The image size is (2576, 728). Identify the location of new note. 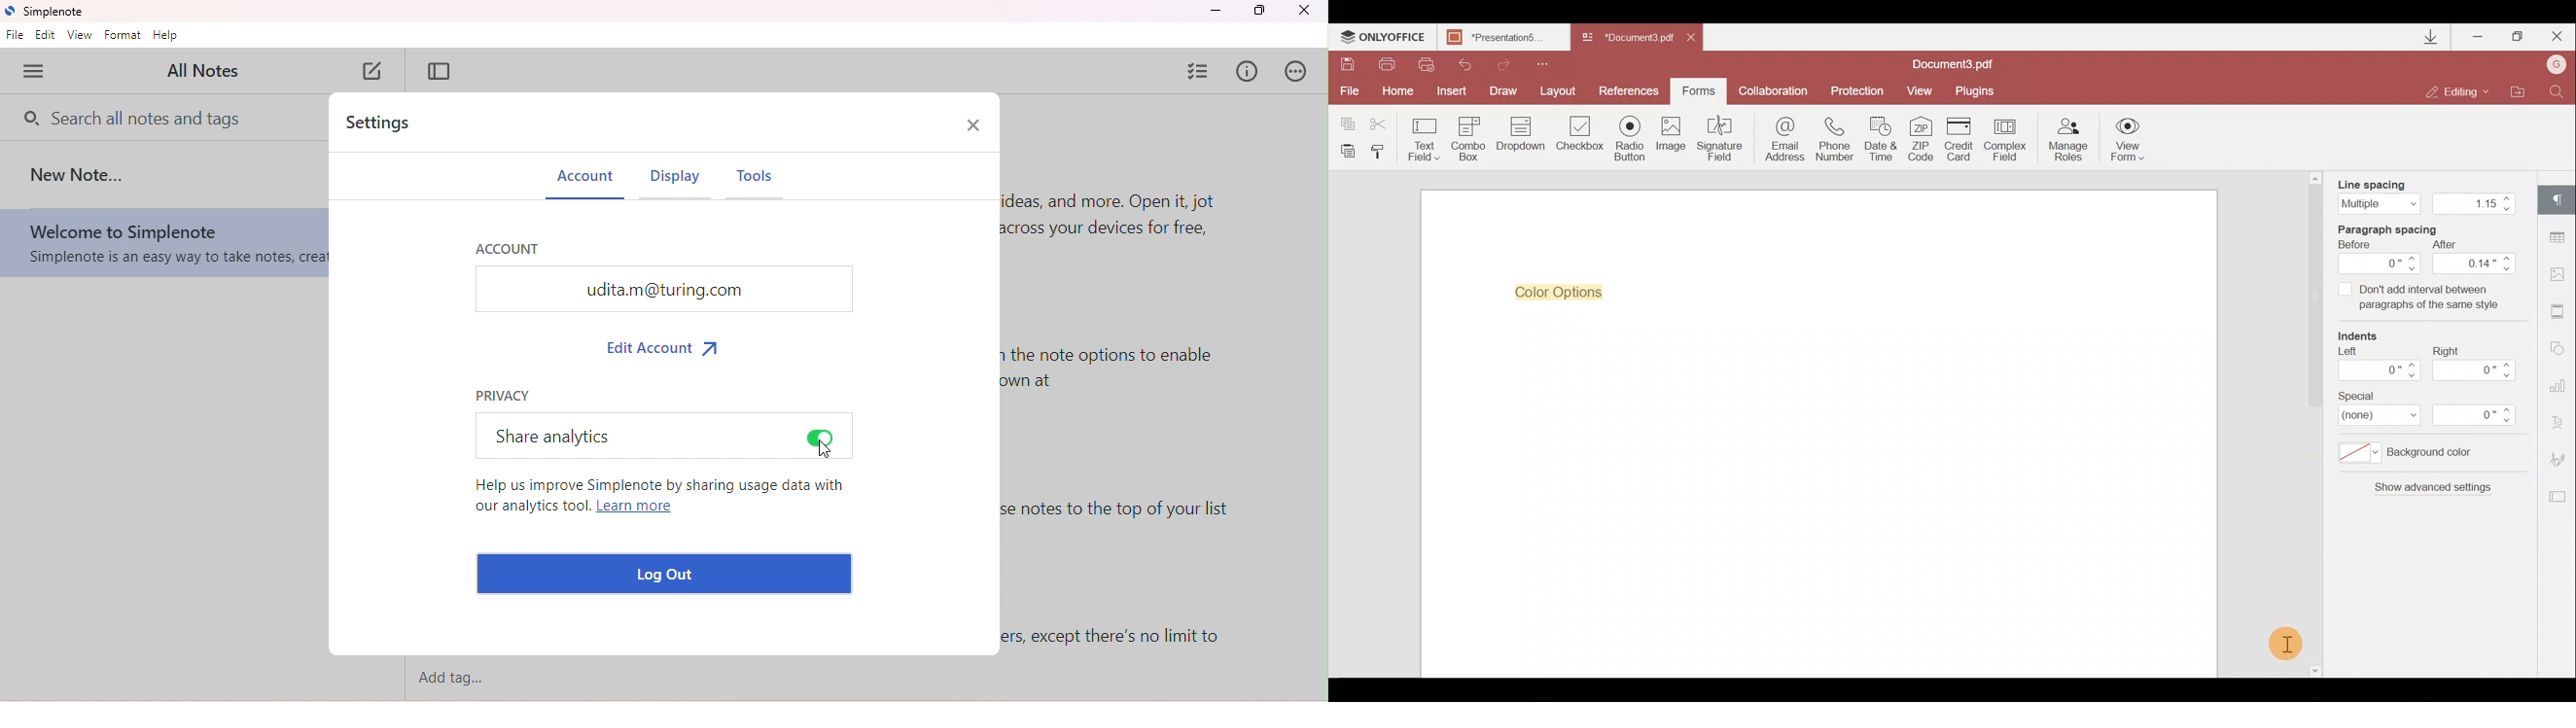
(80, 174).